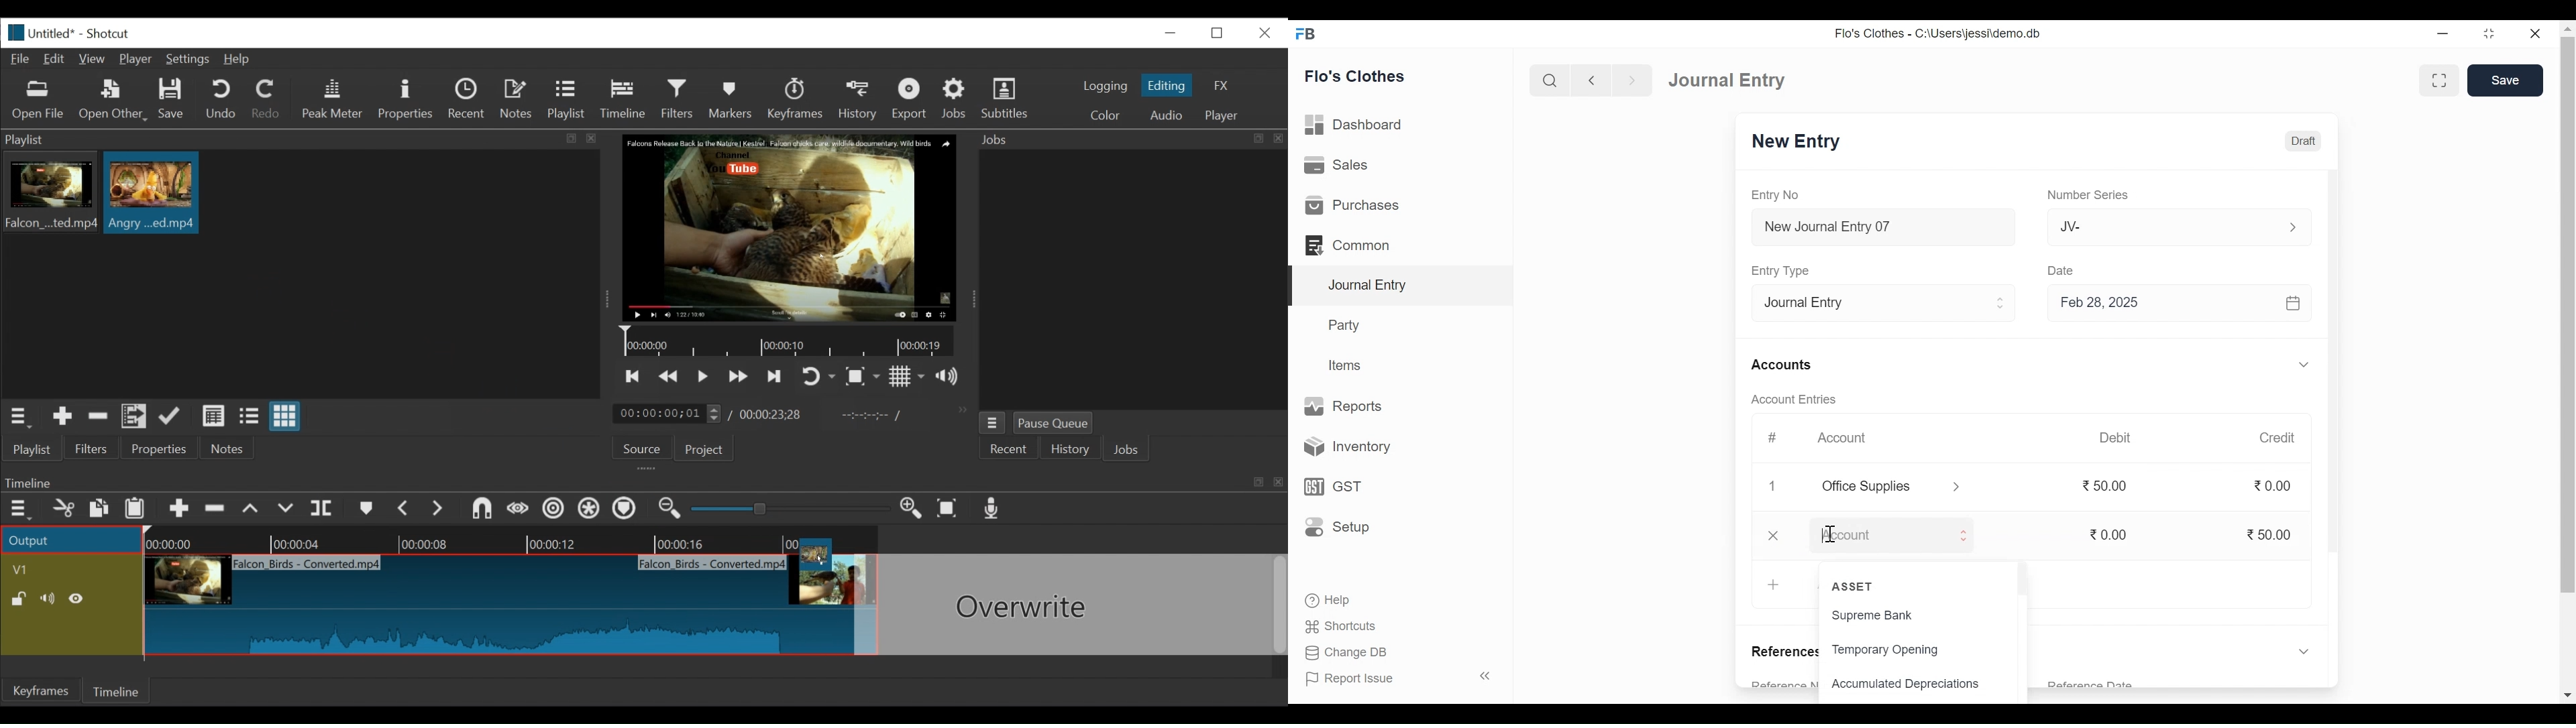 The width and height of the screenshot is (2576, 728). Describe the element at coordinates (2305, 653) in the screenshot. I see `Expand` at that location.